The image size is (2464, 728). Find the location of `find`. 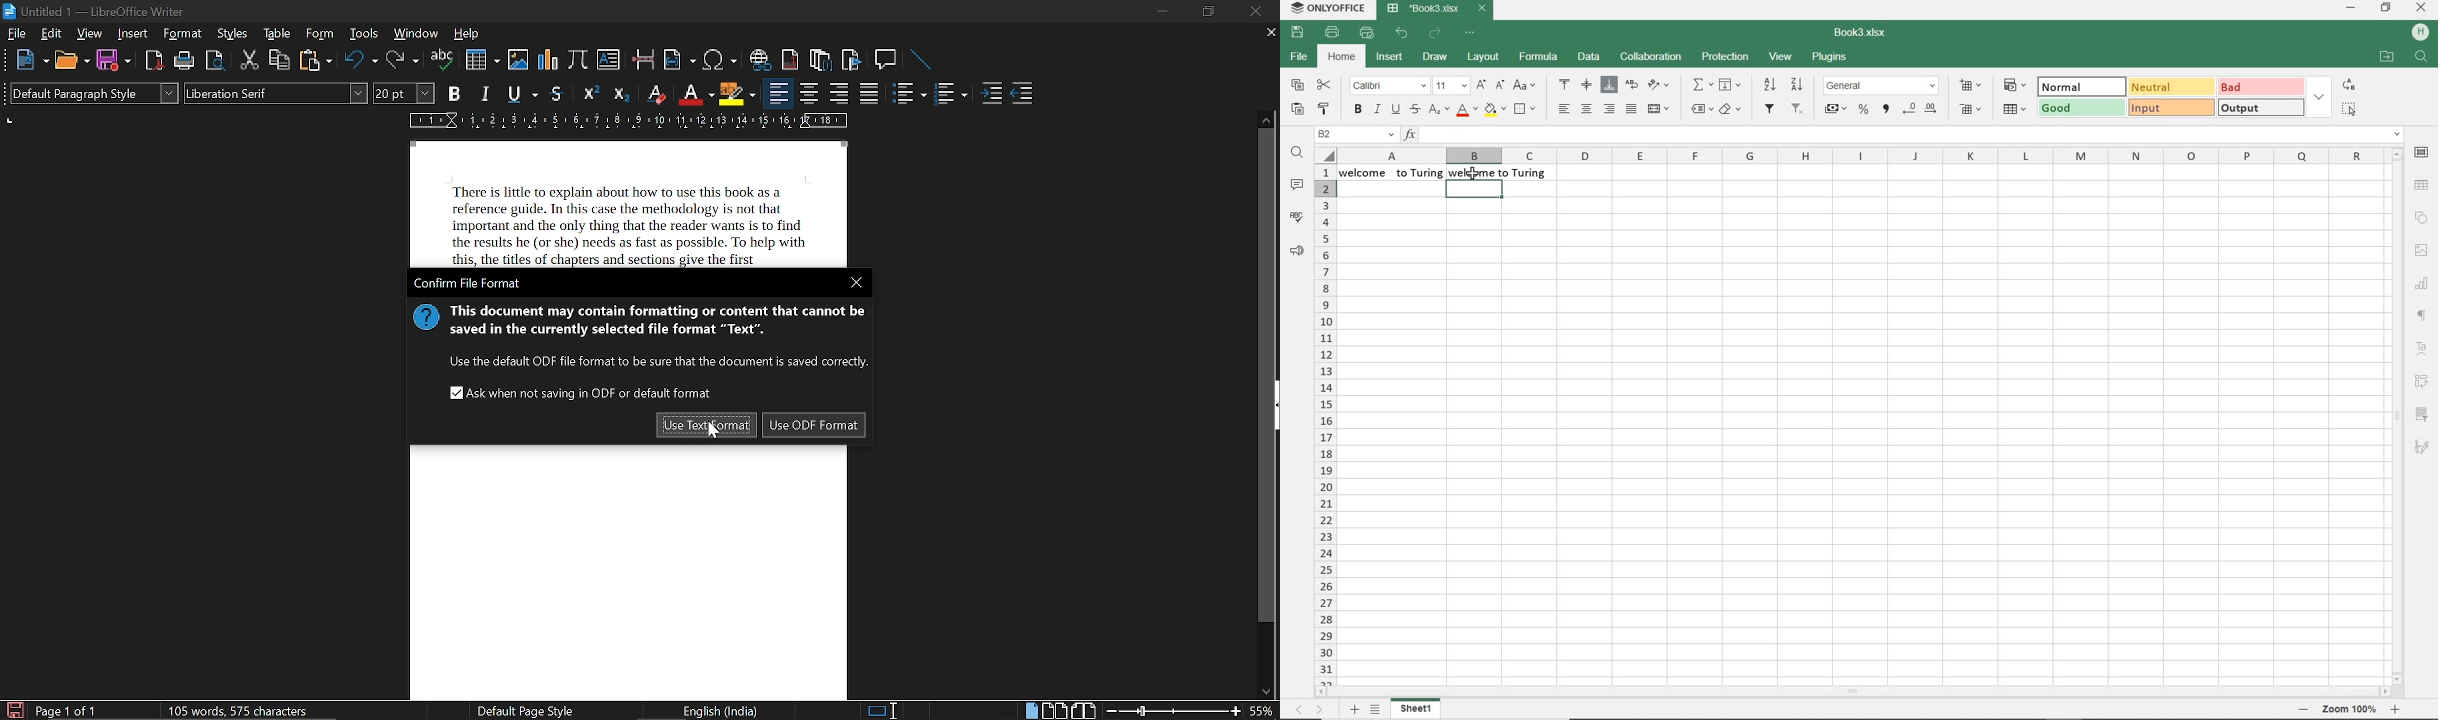

find is located at coordinates (1298, 154).